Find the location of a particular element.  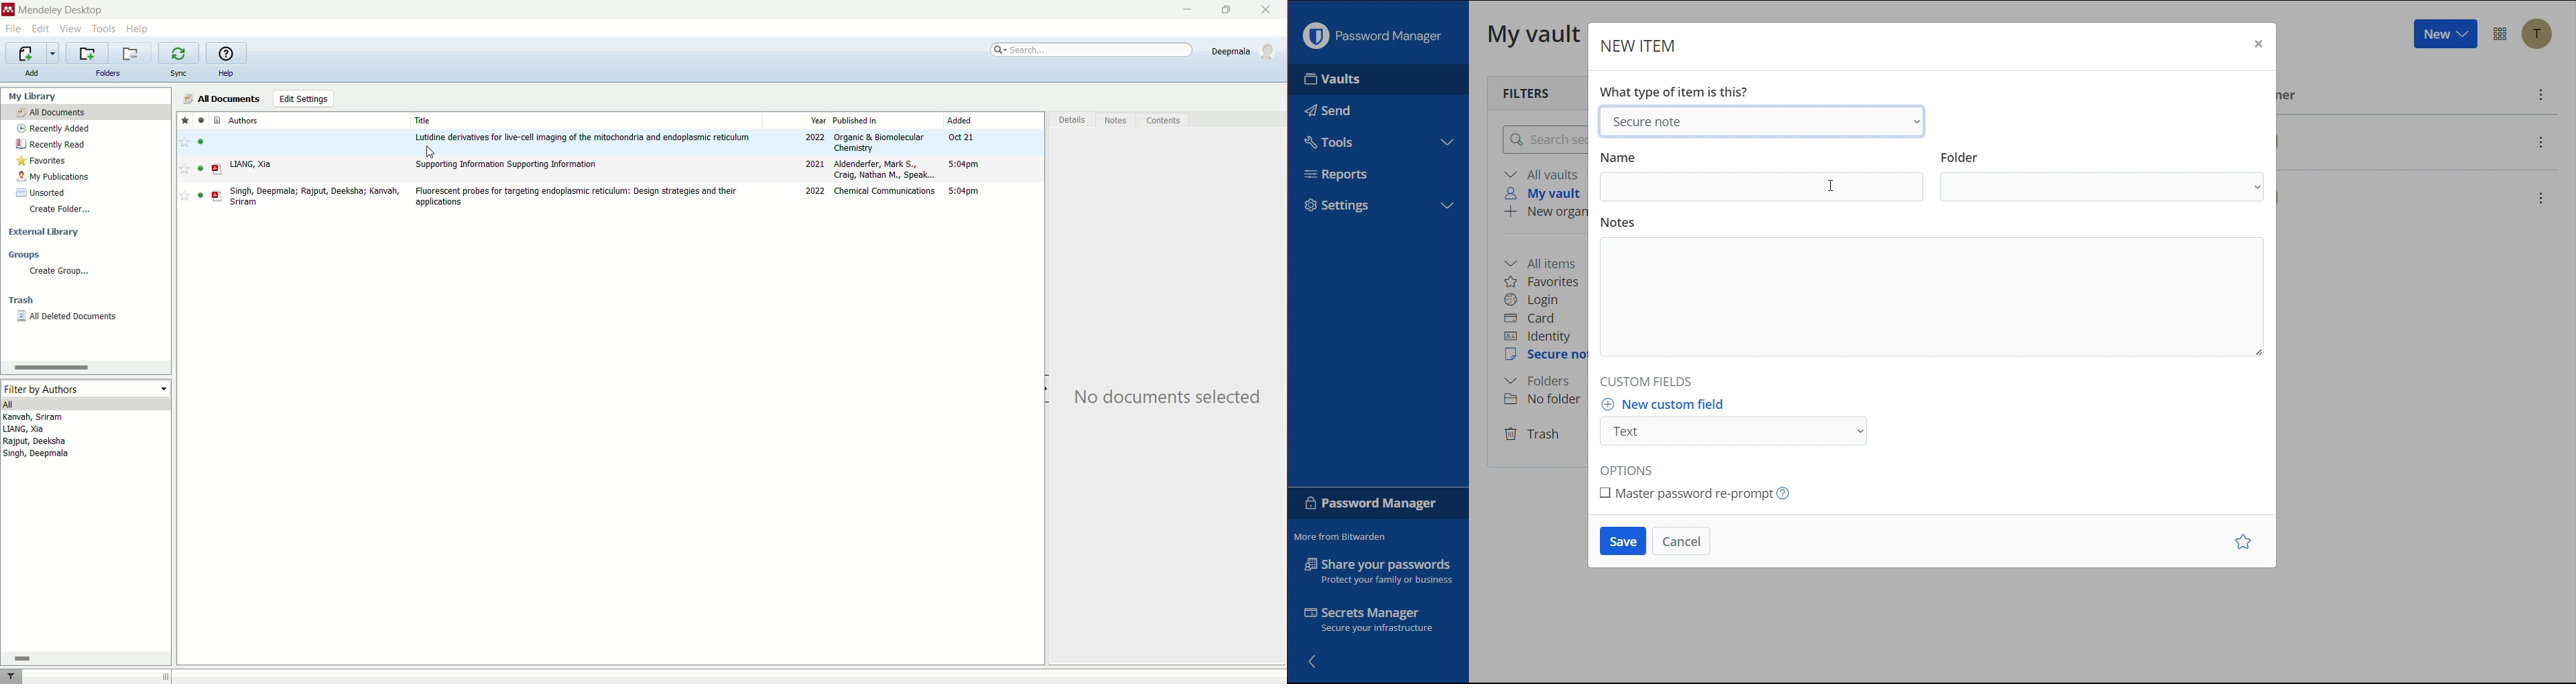

notes is located at coordinates (1115, 123).